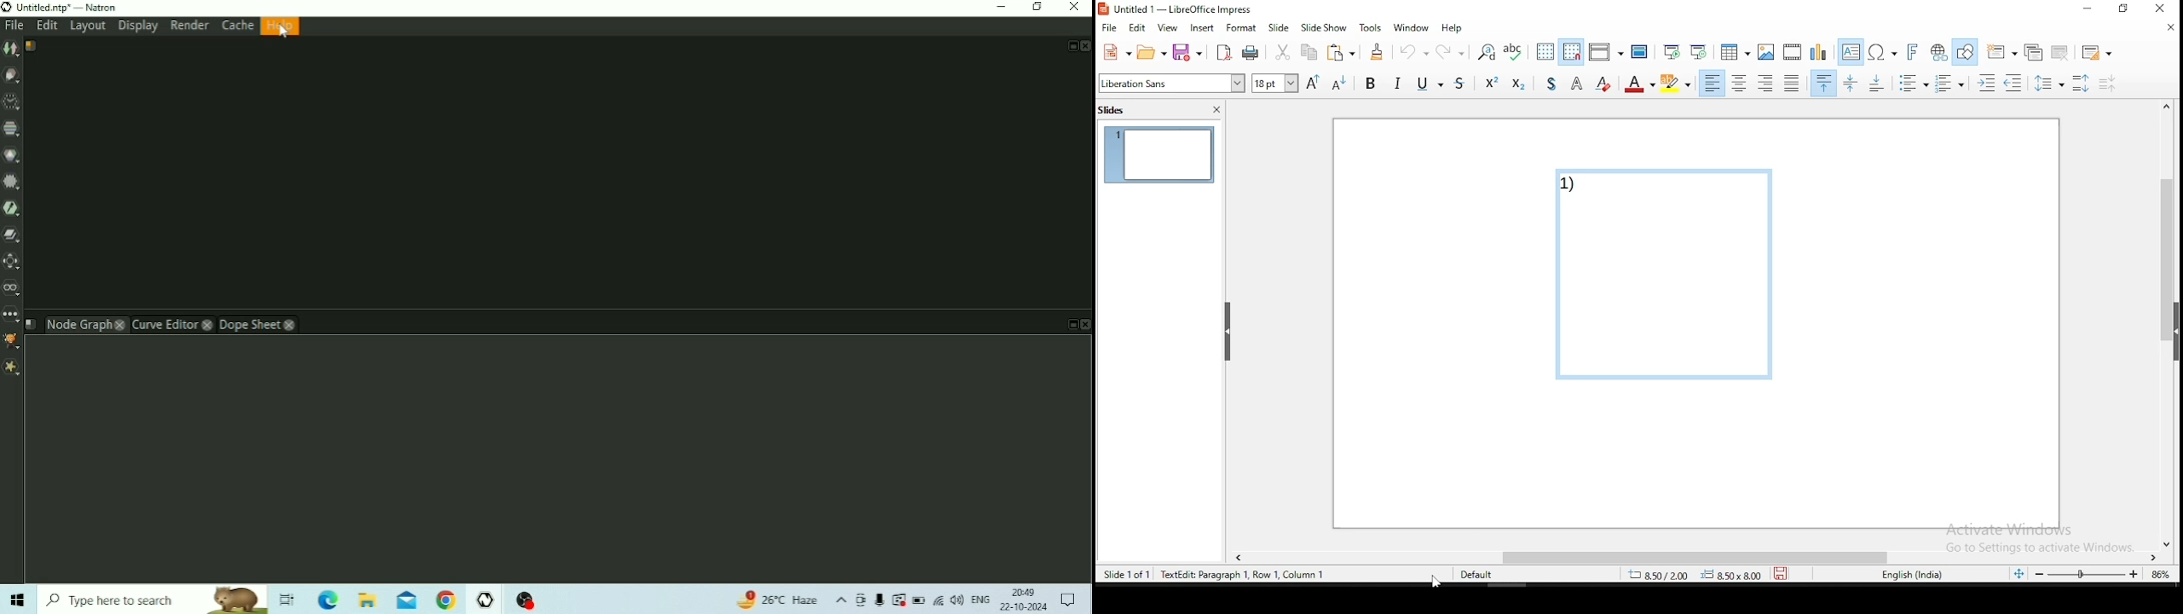  What do you see at coordinates (1714, 84) in the screenshot?
I see `align left` at bounding box center [1714, 84].